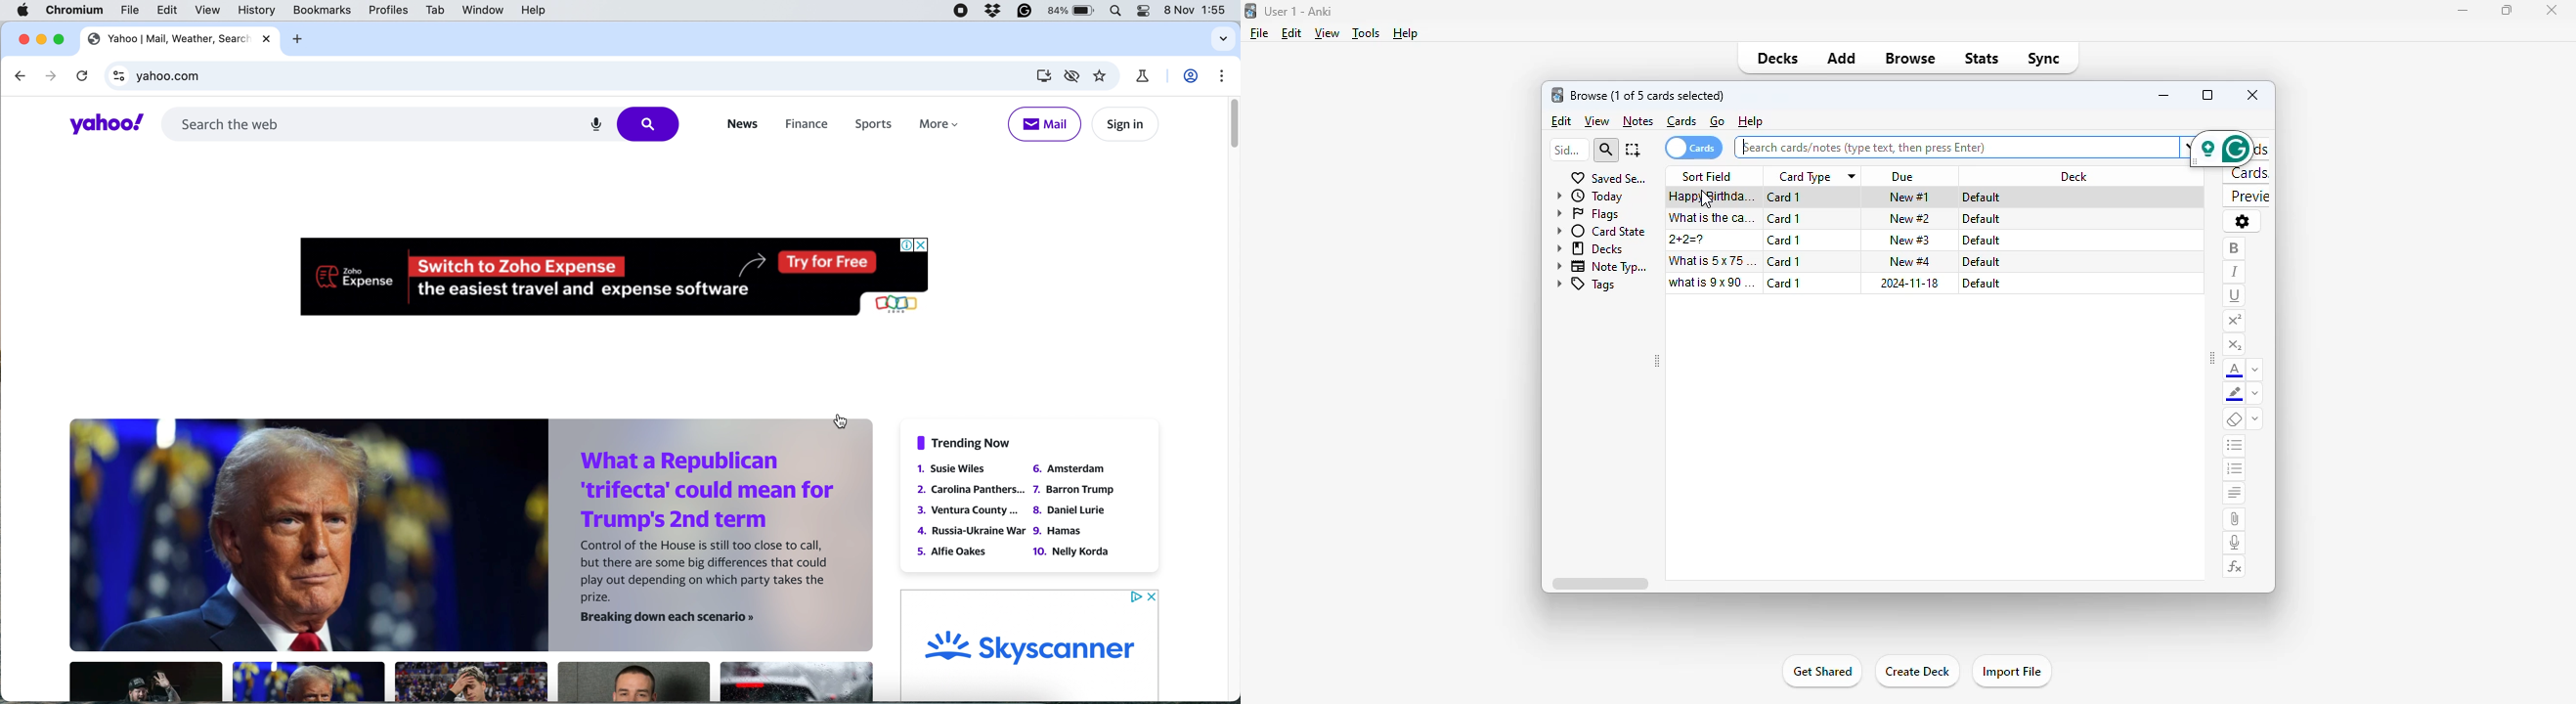 This screenshot has height=728, width=2576. Describe the element at coordinates (58, 37) in the screenshot. I see `maximise` at that location.